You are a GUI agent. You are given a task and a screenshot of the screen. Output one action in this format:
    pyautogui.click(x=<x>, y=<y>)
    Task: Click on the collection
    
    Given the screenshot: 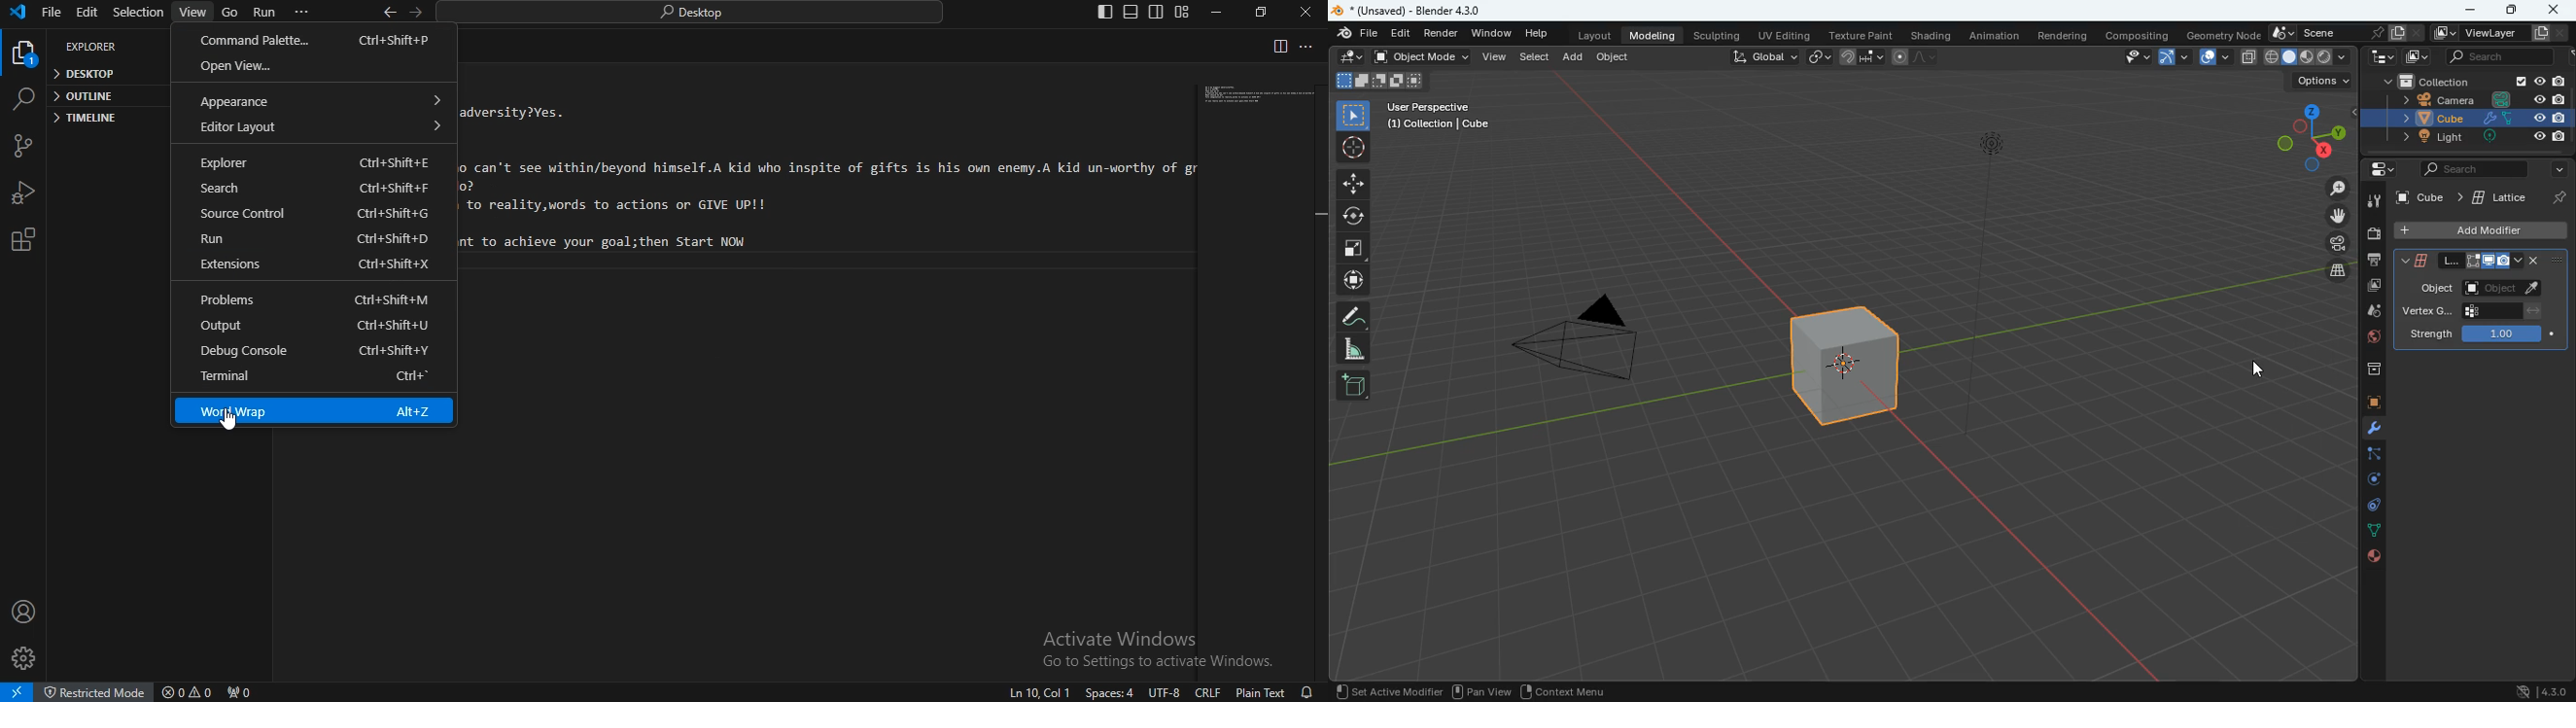 What is the action you would take?
    pyautogui.click(x=2472, y=81)
    